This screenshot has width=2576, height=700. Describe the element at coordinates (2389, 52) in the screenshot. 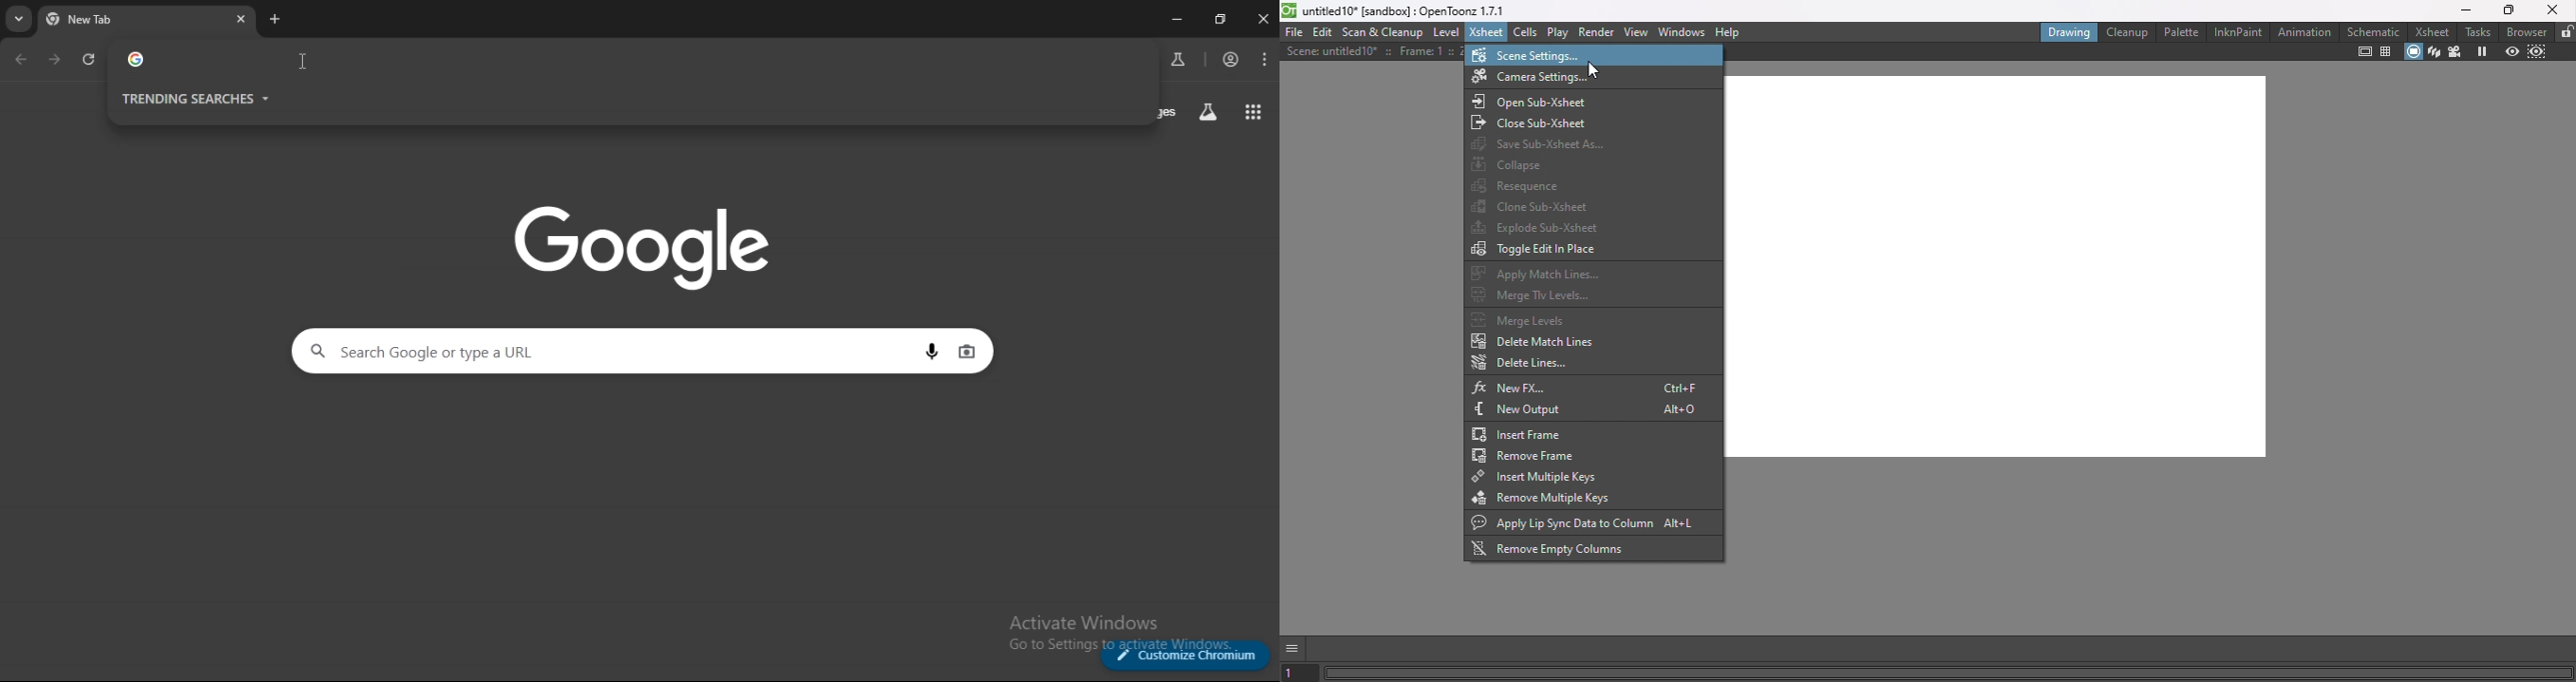

I see `Field guide` at that location.